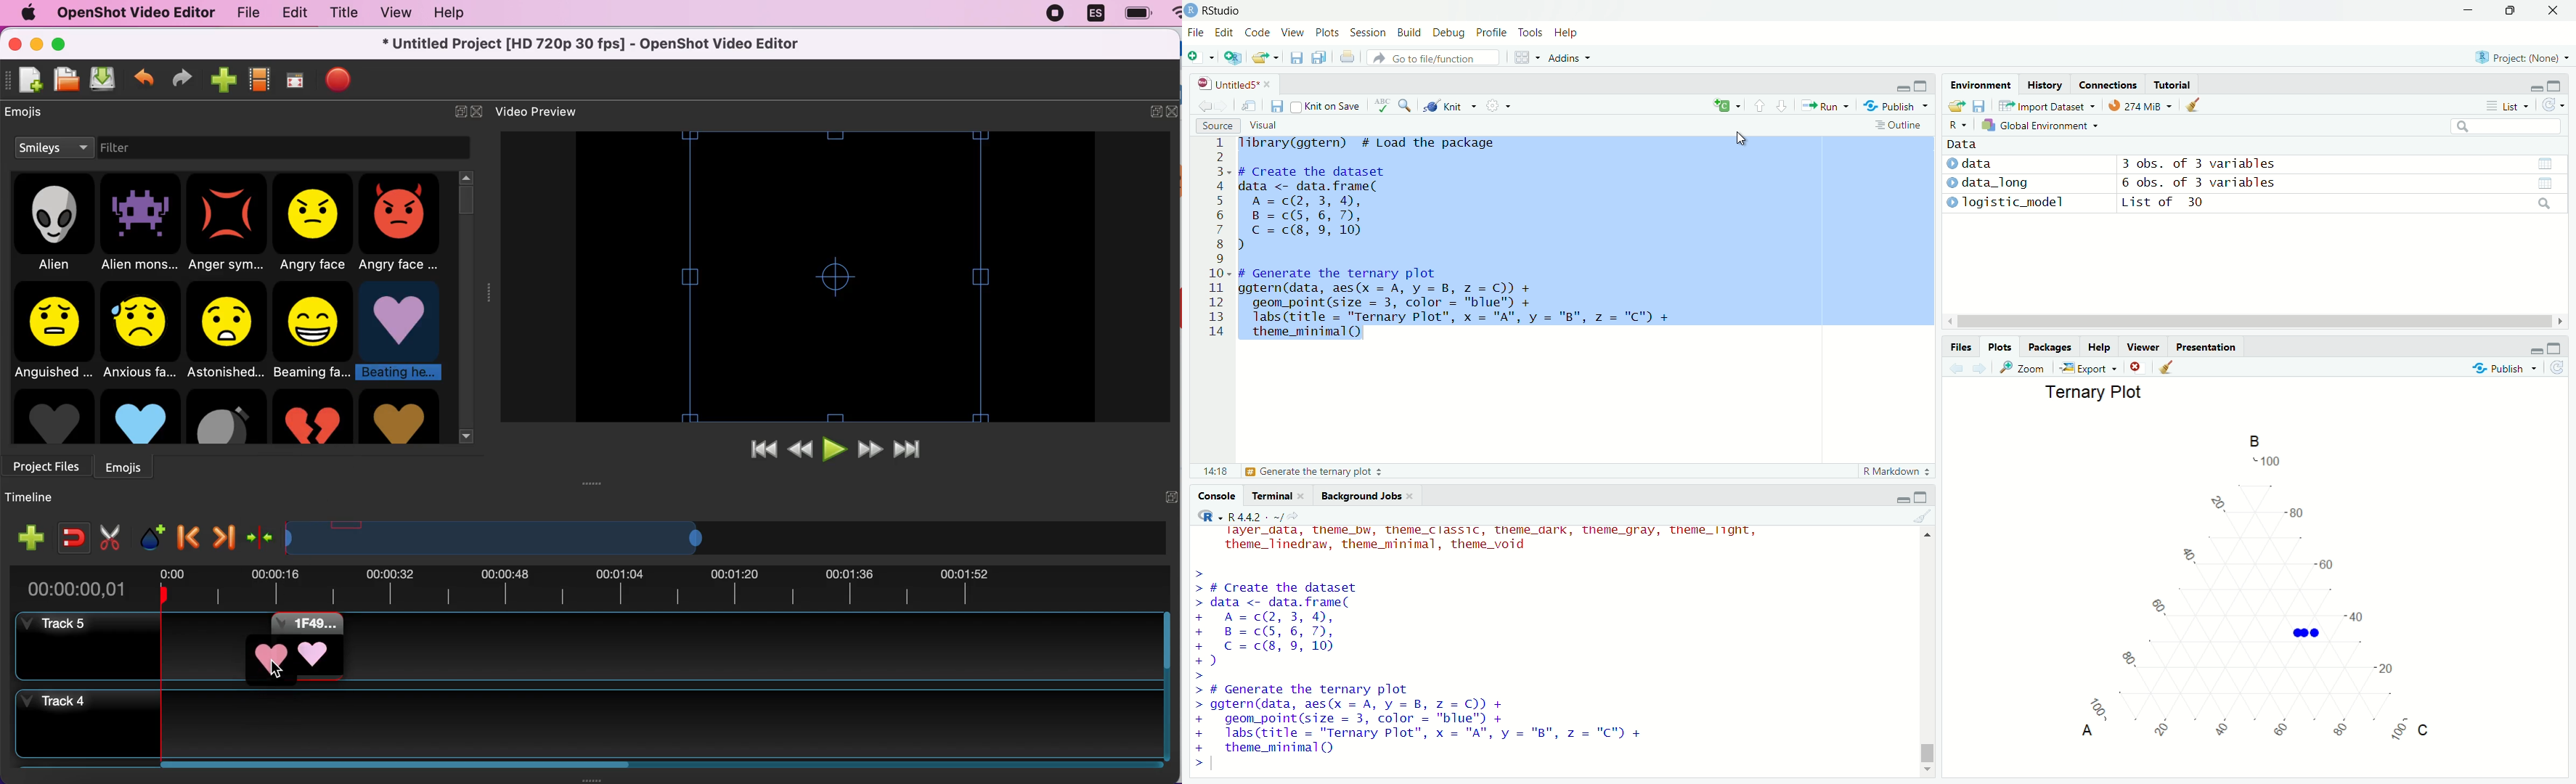  Describe the element at coordinates (2136, 106) in the screenshot. I see `274 MiB` at that location.